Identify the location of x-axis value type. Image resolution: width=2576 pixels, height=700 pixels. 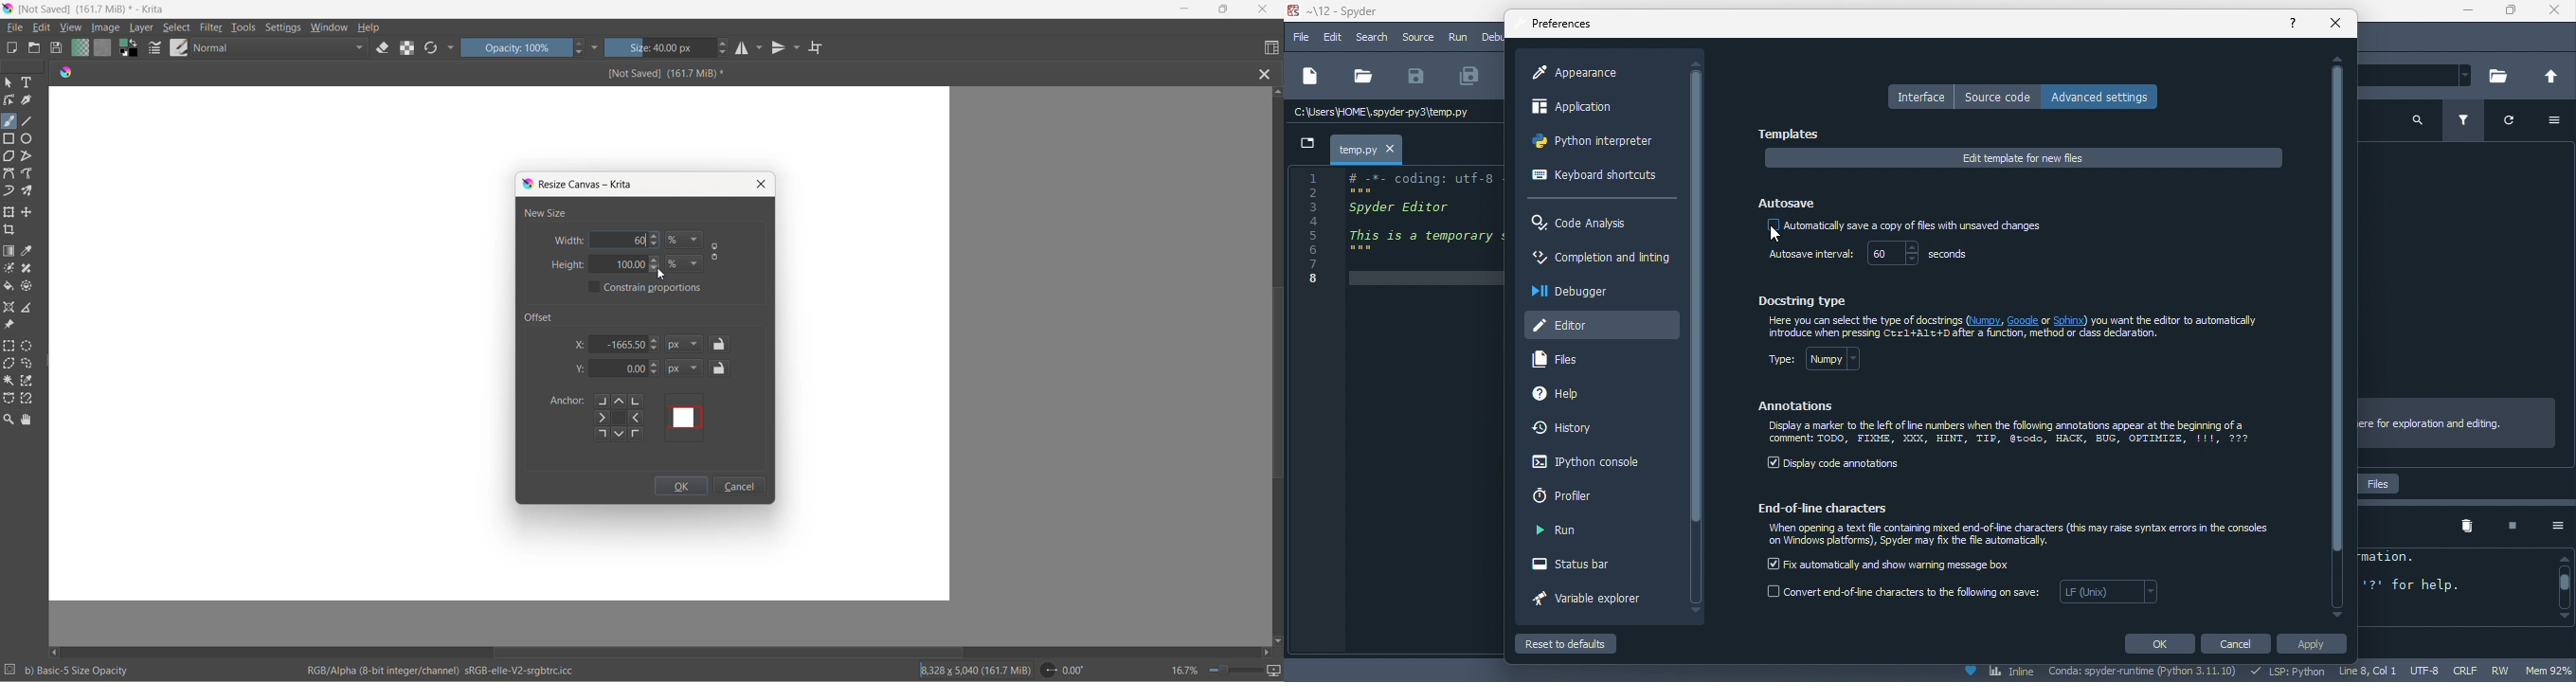
(687, 345).